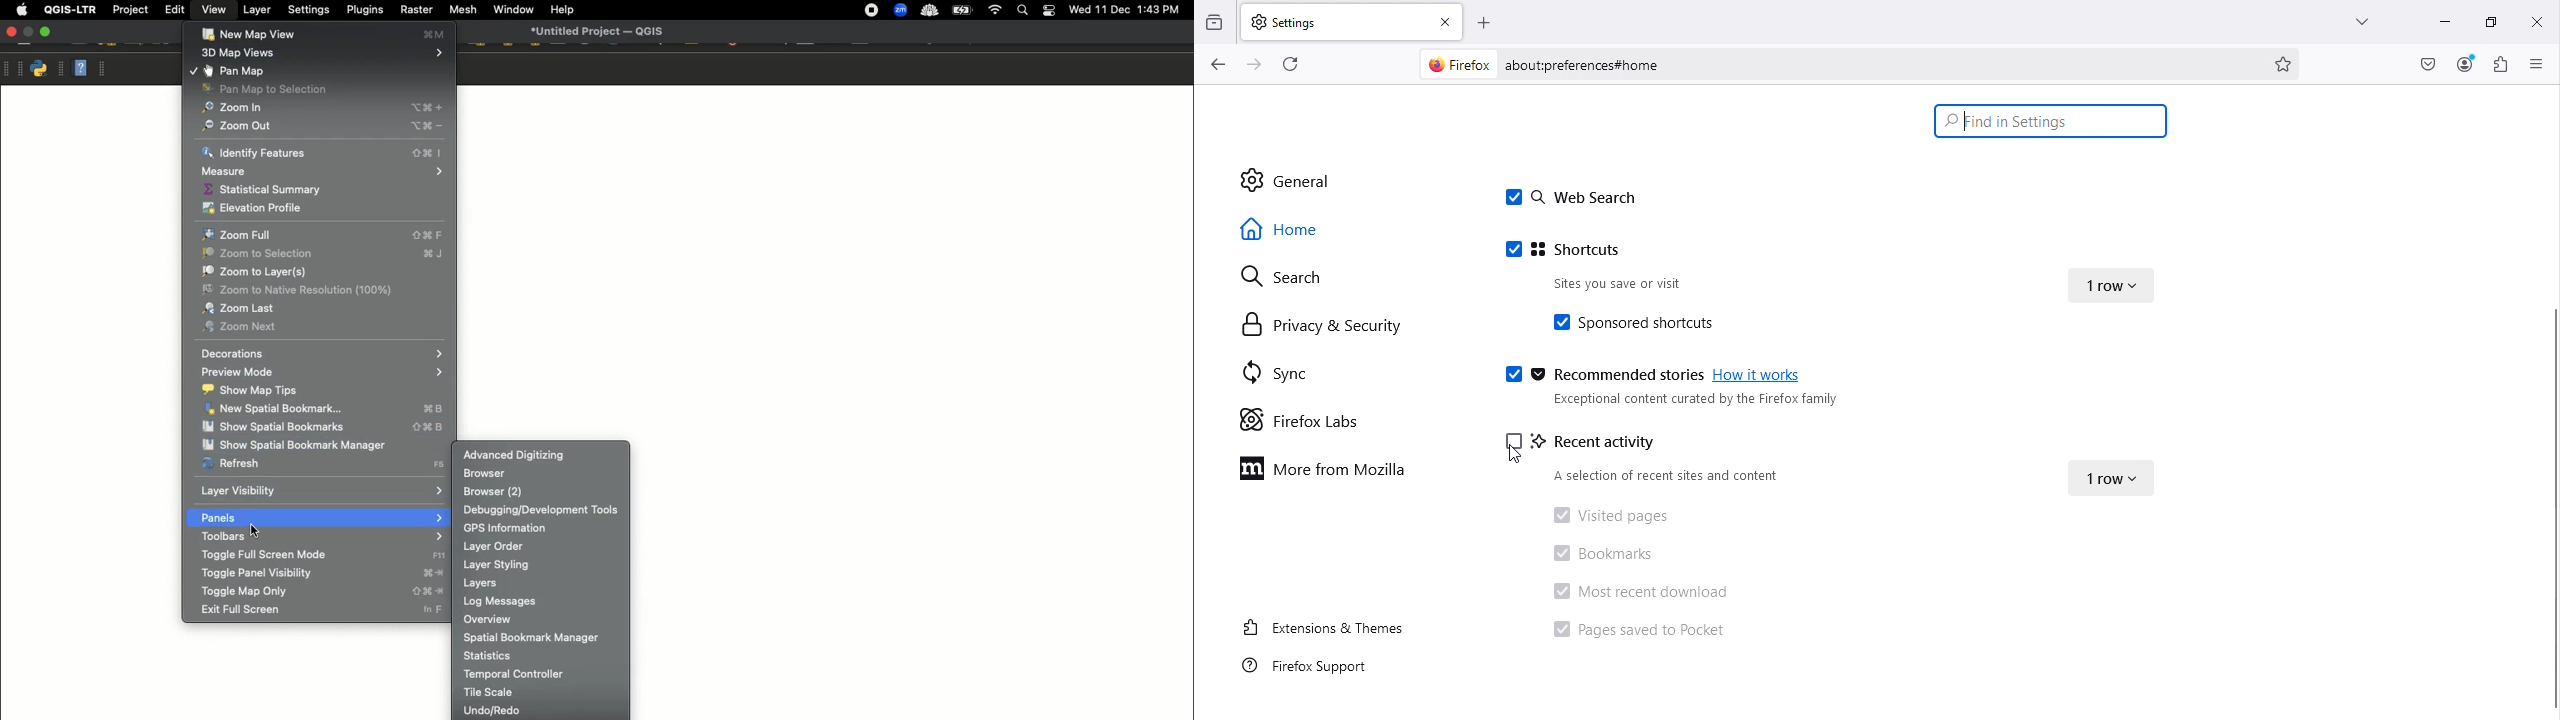  I want to click on Maximize, so click(45, 32).